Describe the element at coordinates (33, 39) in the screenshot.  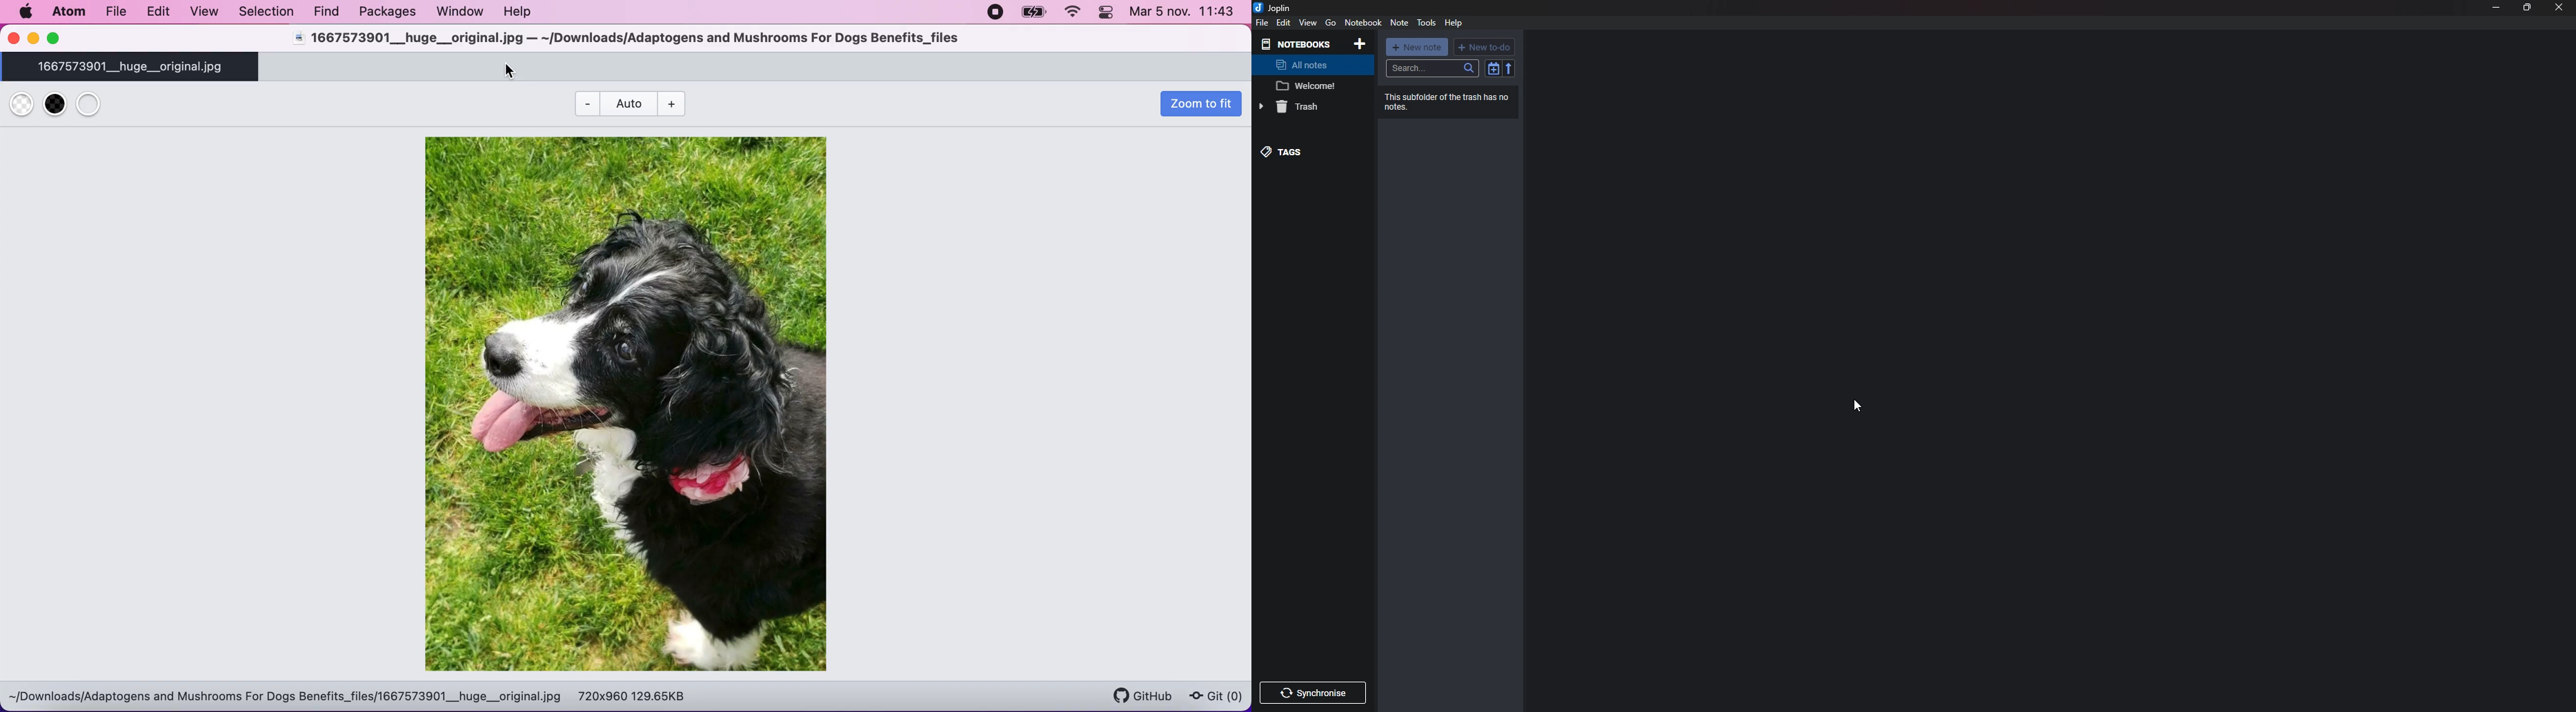
I see `minimize` at that location.